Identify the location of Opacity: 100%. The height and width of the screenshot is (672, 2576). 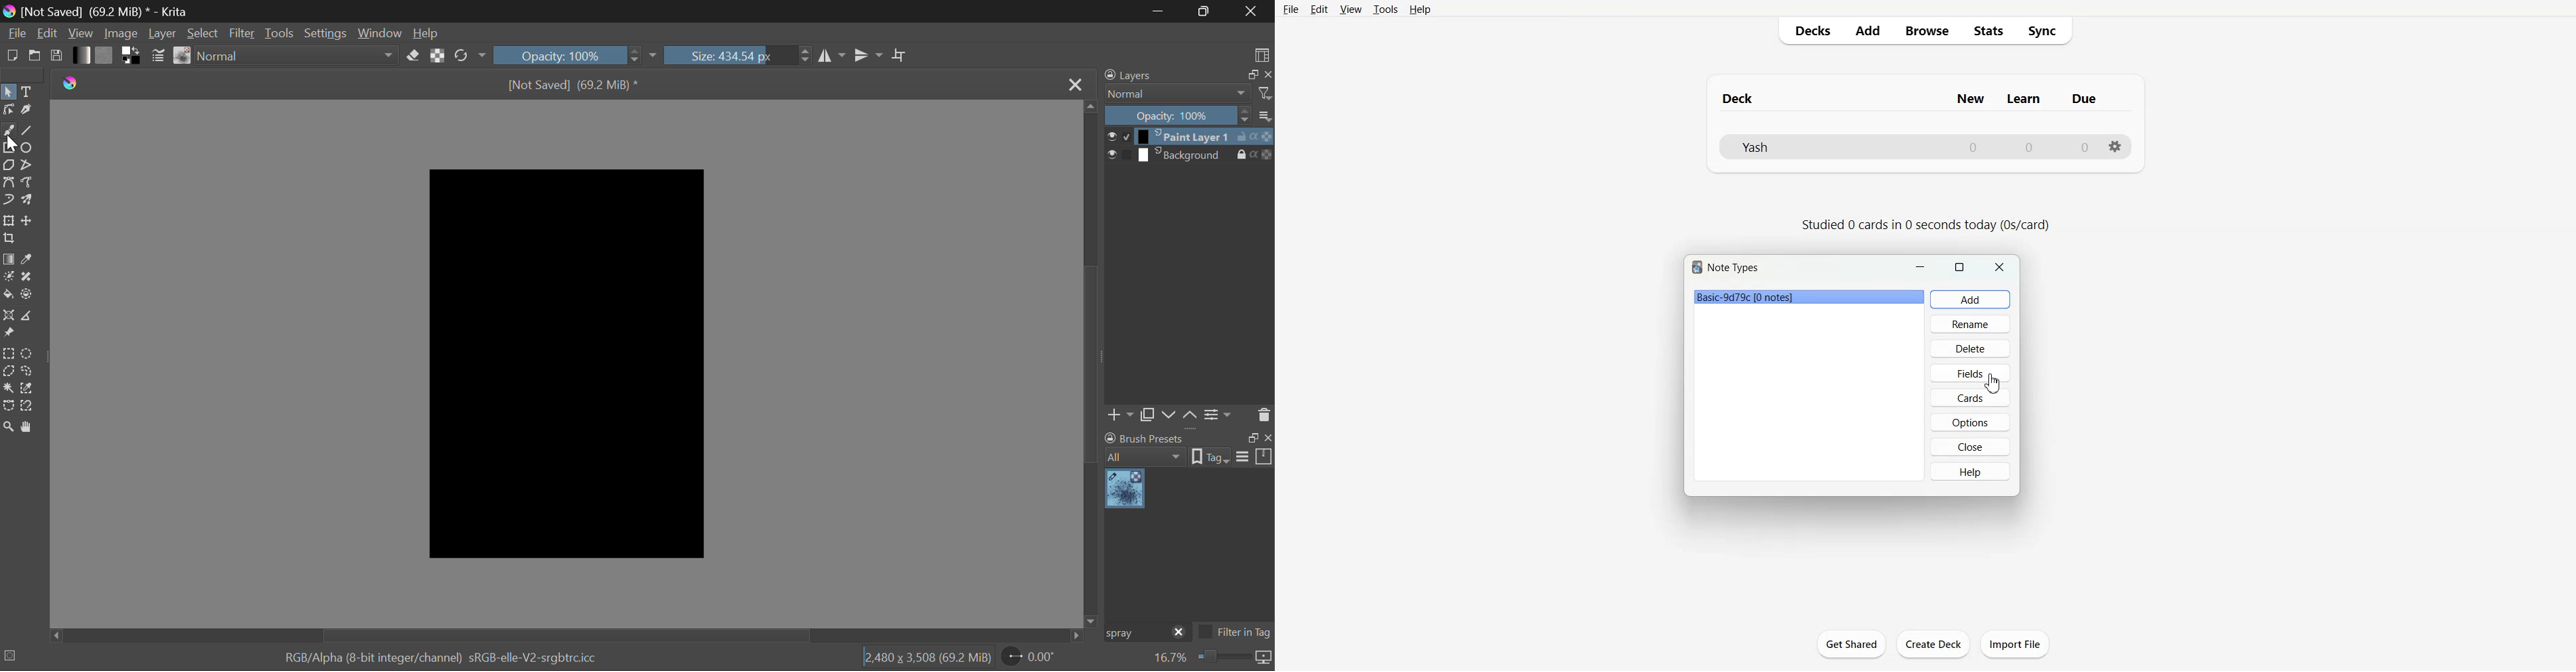
(1178, 116).